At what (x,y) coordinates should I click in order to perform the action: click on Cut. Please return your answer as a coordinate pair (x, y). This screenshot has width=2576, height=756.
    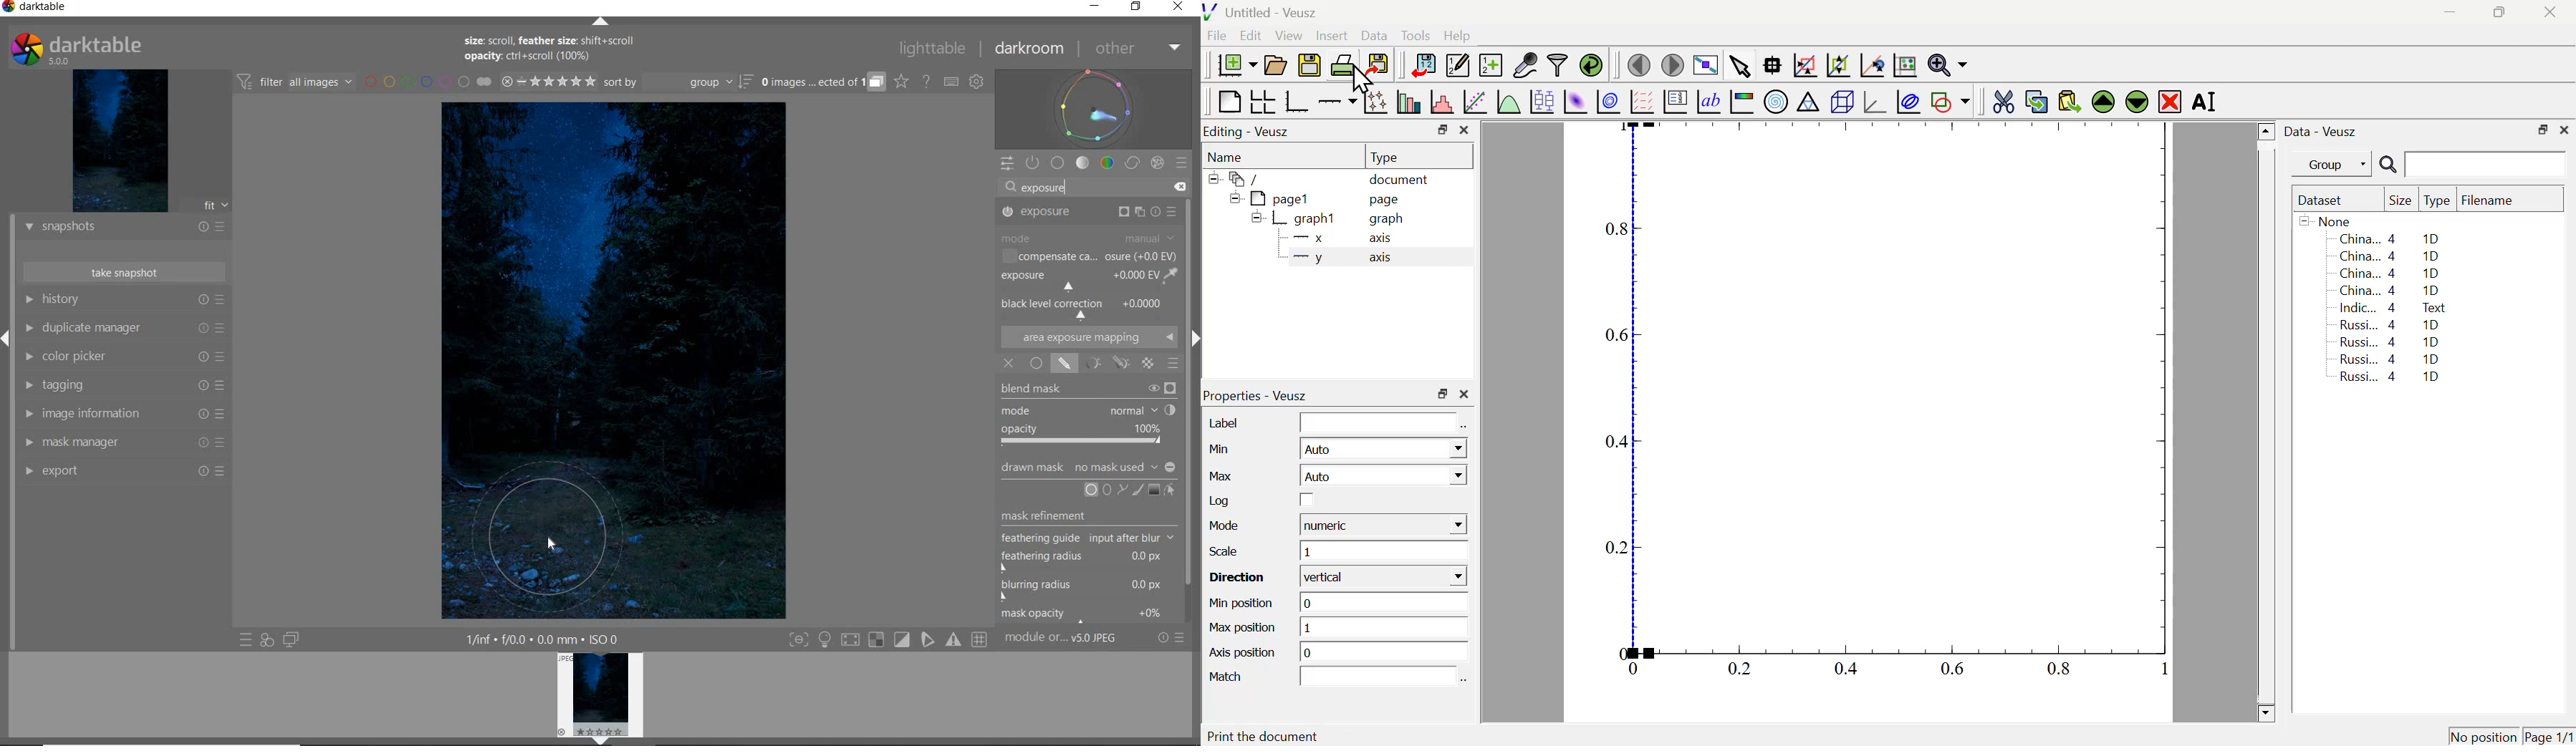
    Looking at the image, I should click on (2003, 100).